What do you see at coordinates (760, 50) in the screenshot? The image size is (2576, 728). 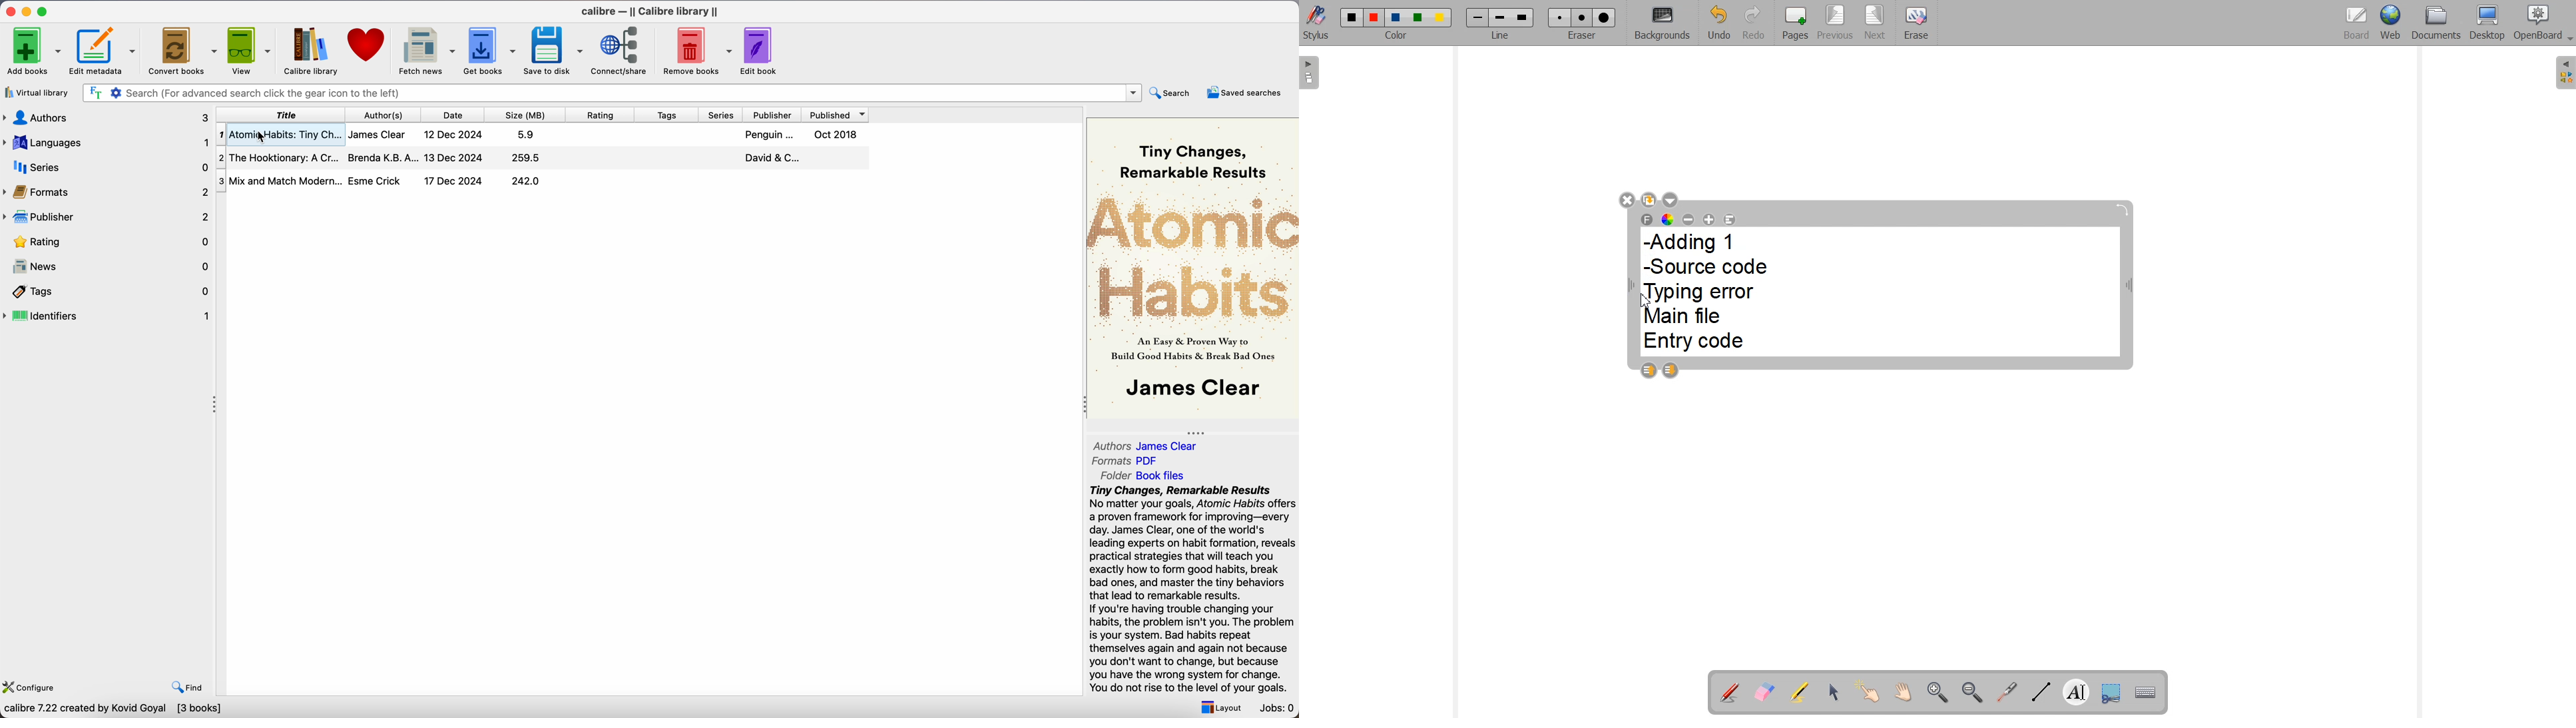 I see `edit book` at bounding box center [760, 50].